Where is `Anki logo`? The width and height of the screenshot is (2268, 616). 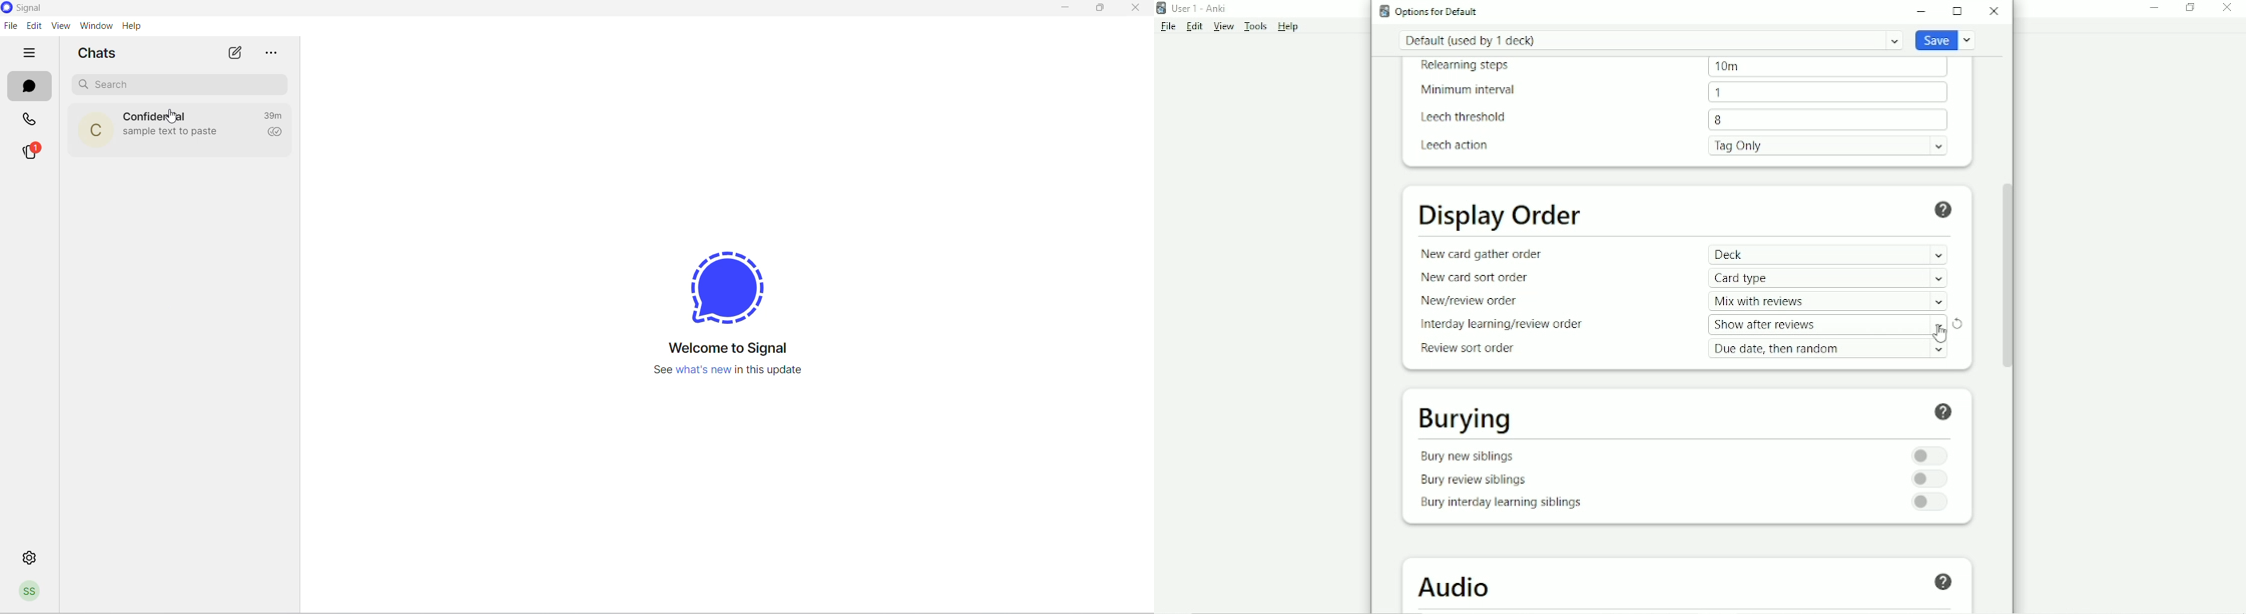
Anki logo is located at coordinates (1162, 8).